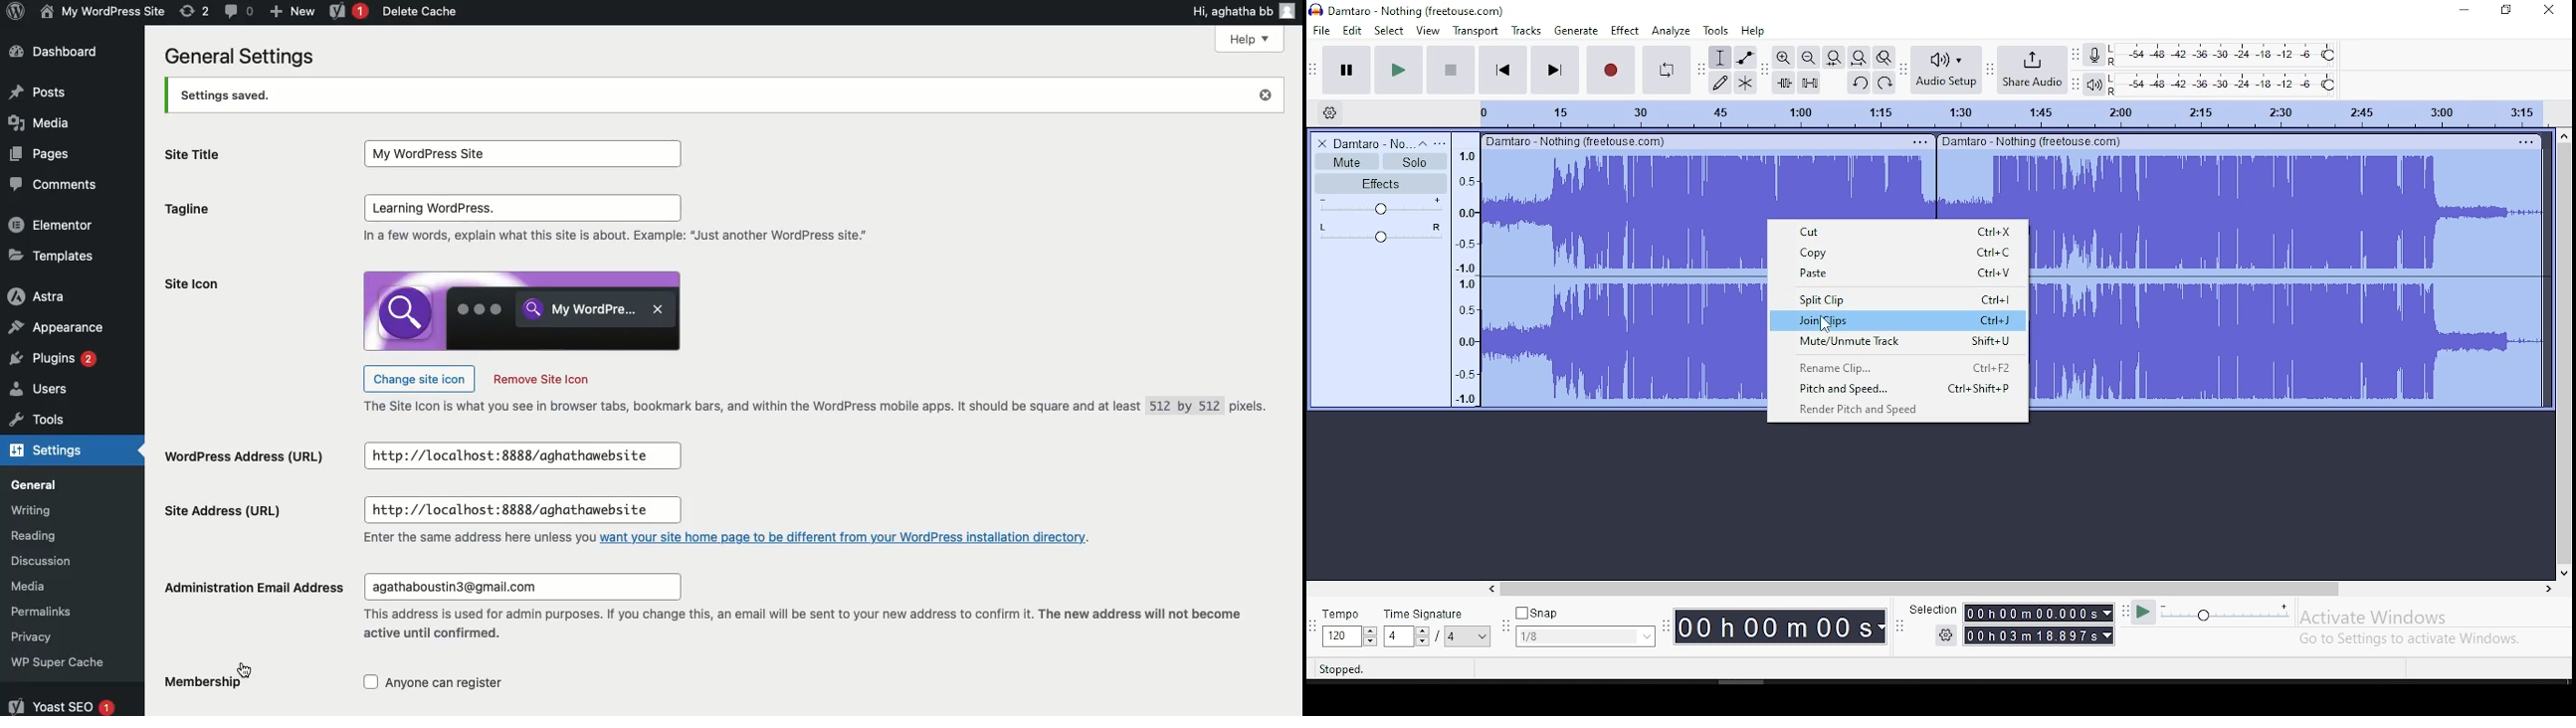  What do you see at coordinates (1490, 589) in the screenshot?
I see `scroll left` at bounding box center [1490, 589].